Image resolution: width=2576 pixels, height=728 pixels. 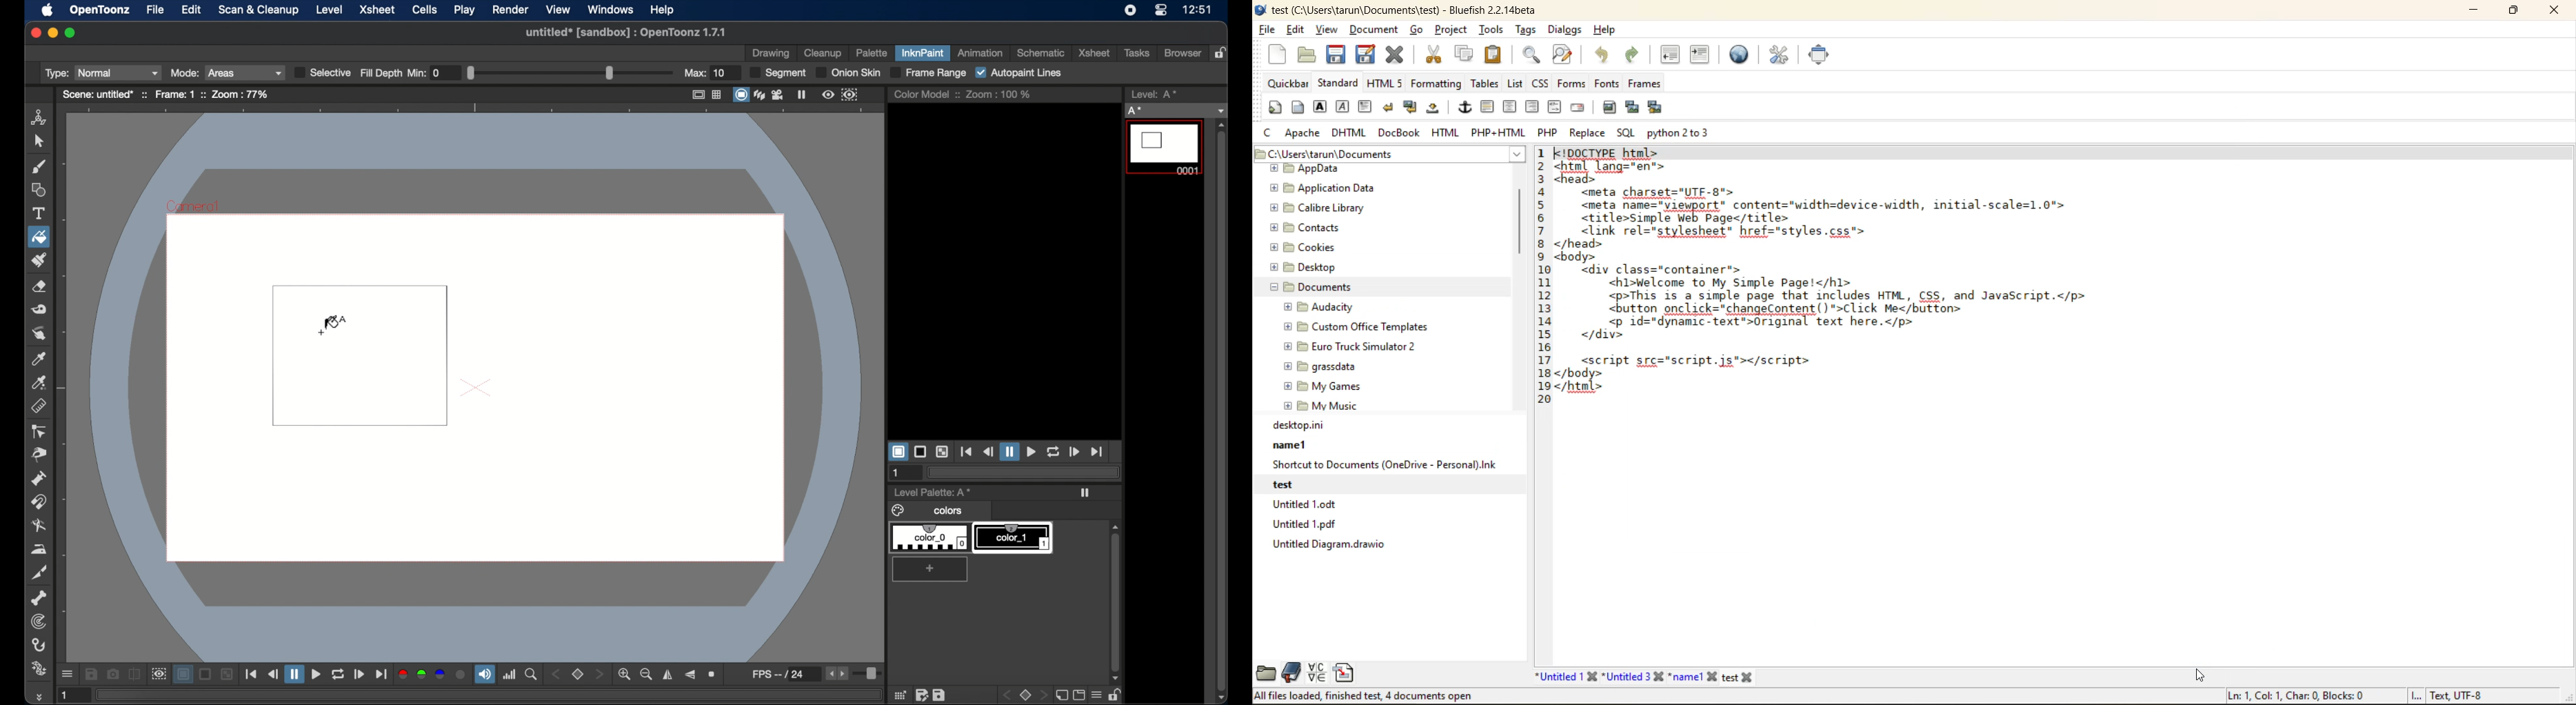 I want to click on tags, so click(x=1525, y=31).